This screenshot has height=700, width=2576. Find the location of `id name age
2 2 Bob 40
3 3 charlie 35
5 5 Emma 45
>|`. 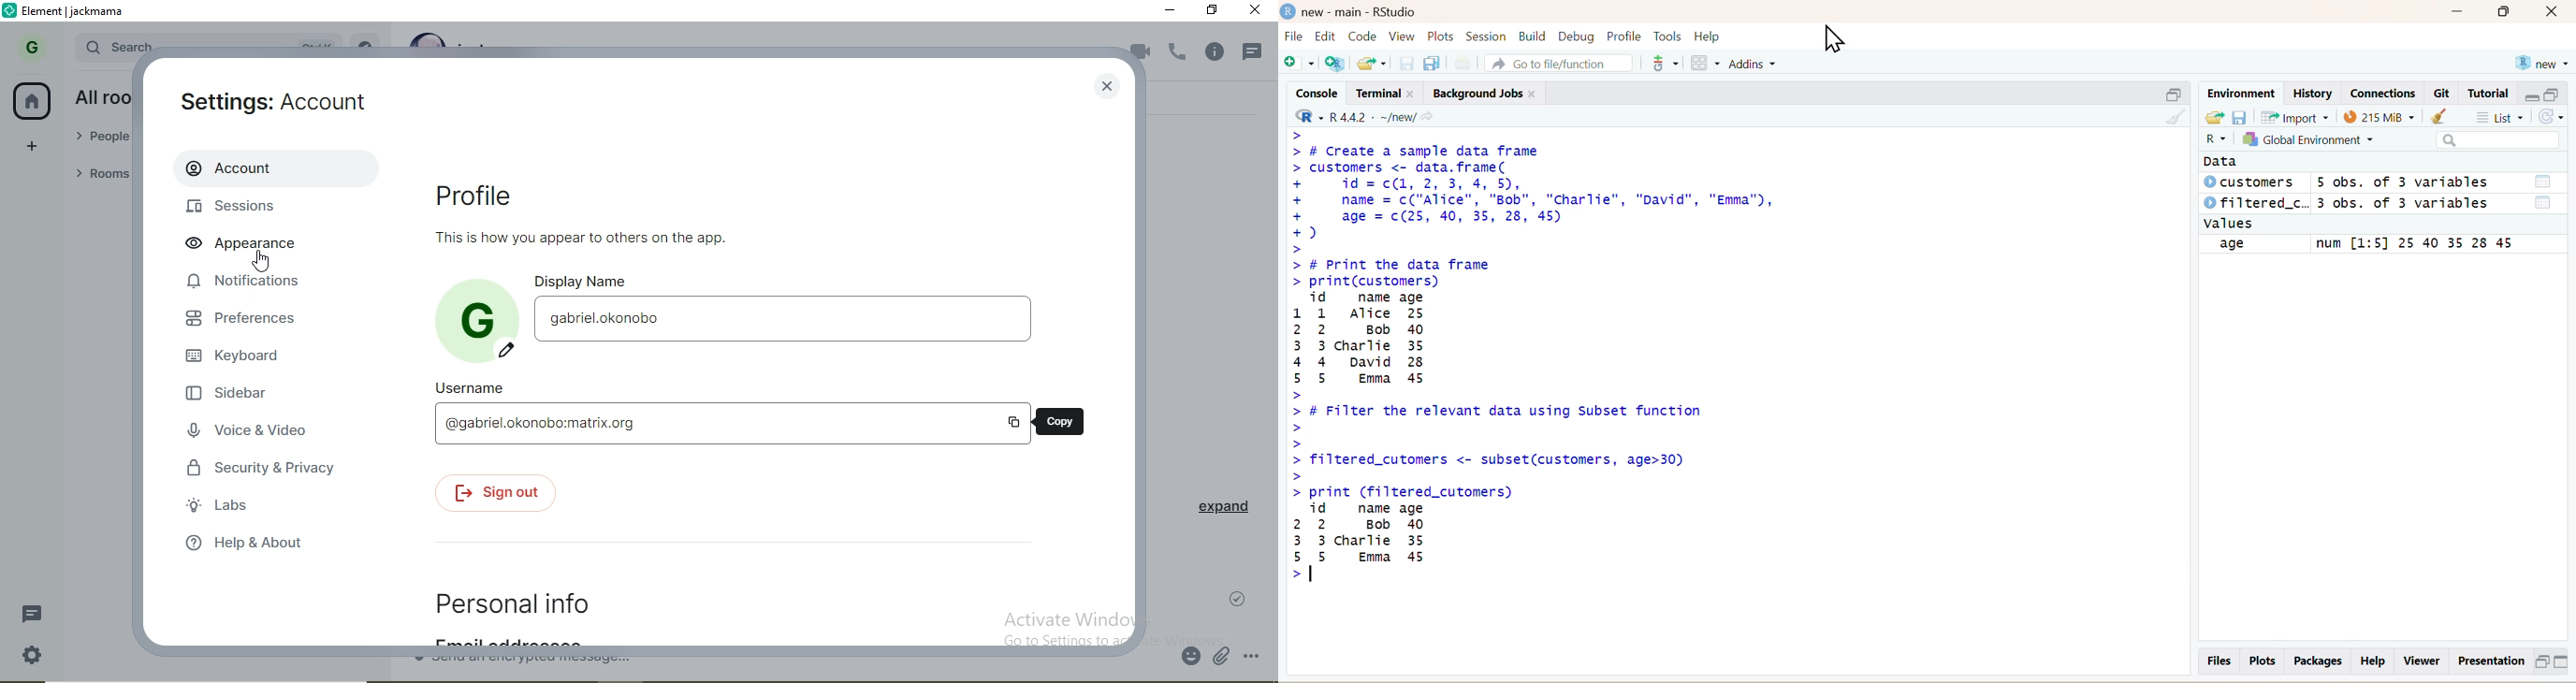

id name age
2 2 Bob 40
3 3 charlie 35
5 5 Emma 45
>| is located at coordinates (1370, 546).